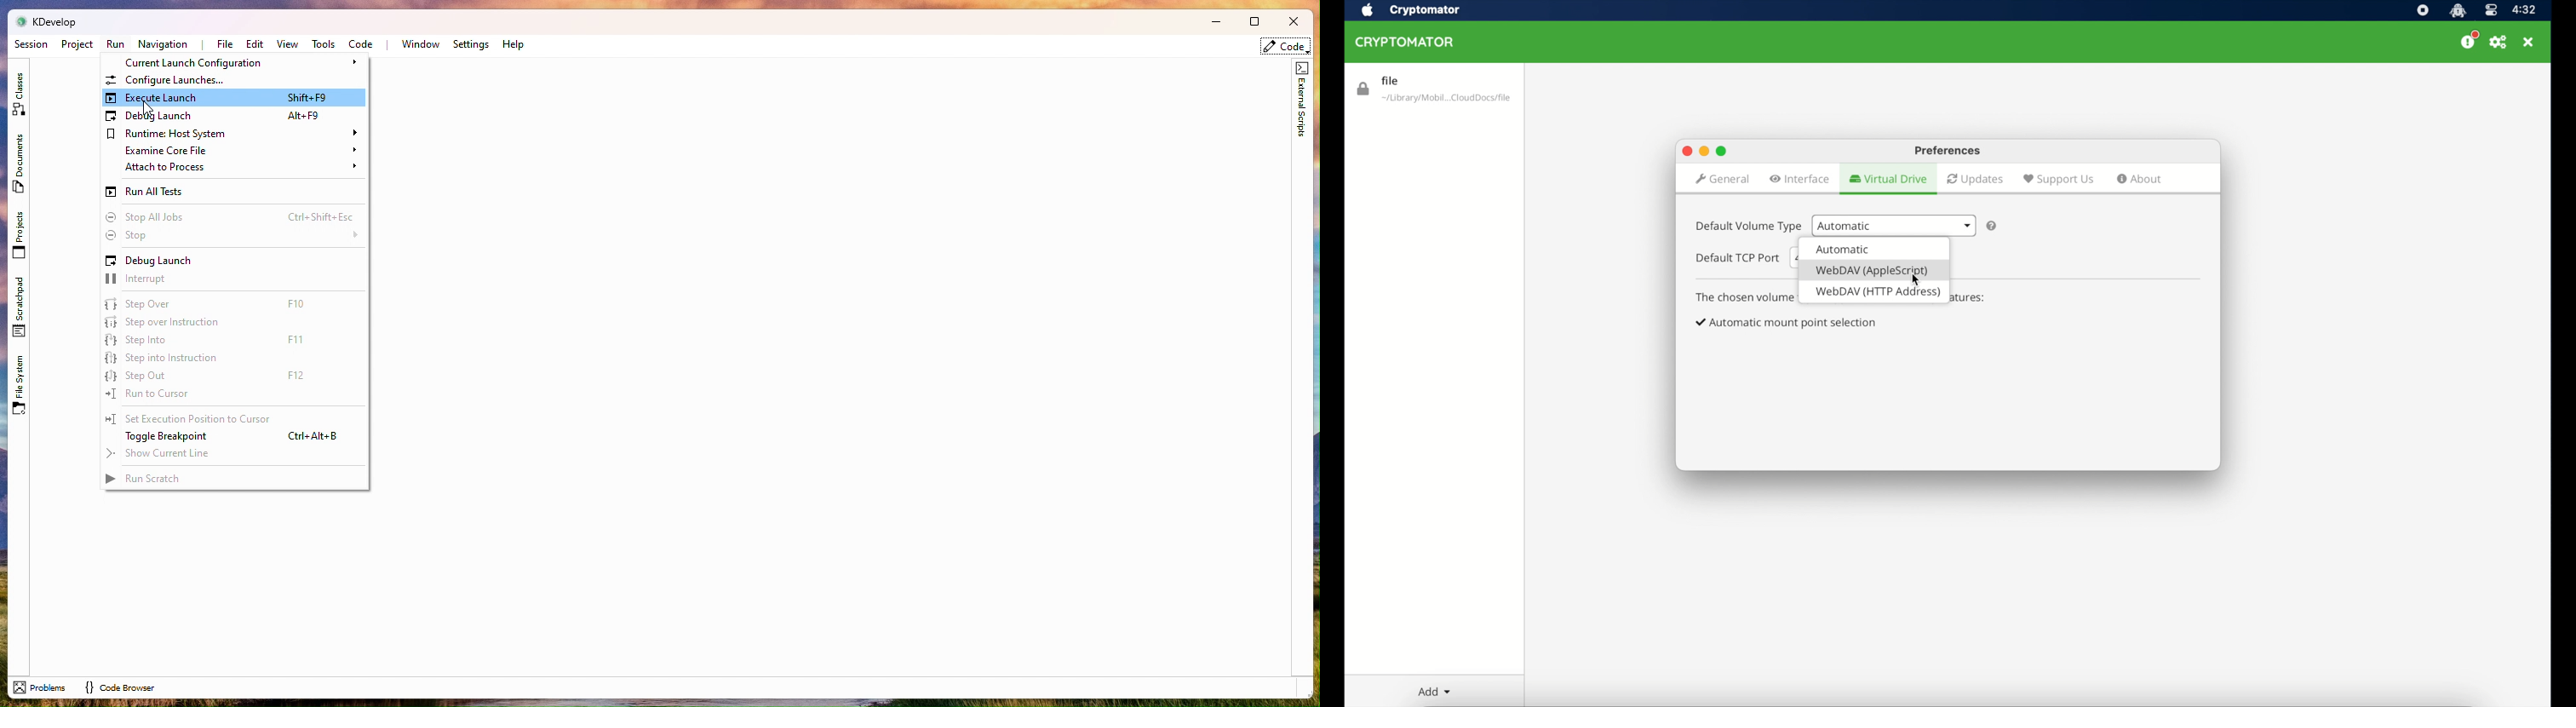  I want to click on cryptomator, so click(1425, 10).